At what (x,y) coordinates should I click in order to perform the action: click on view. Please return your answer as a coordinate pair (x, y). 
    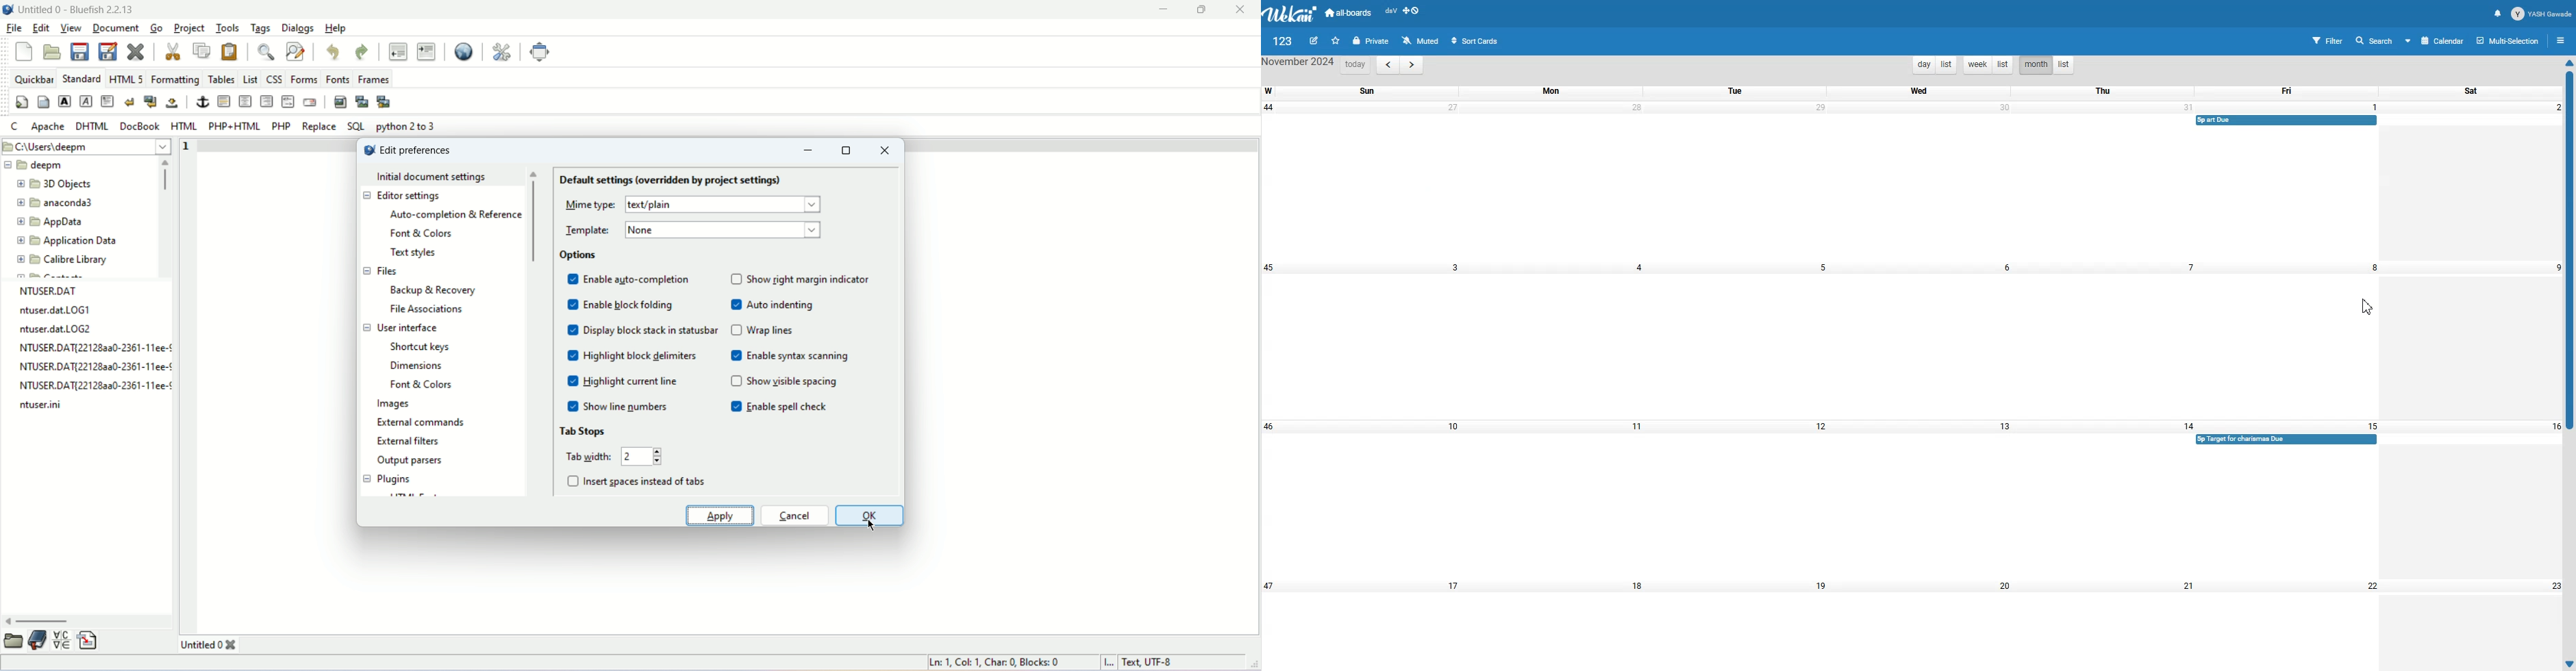
    Looking at the image, I should click on (68, 28).